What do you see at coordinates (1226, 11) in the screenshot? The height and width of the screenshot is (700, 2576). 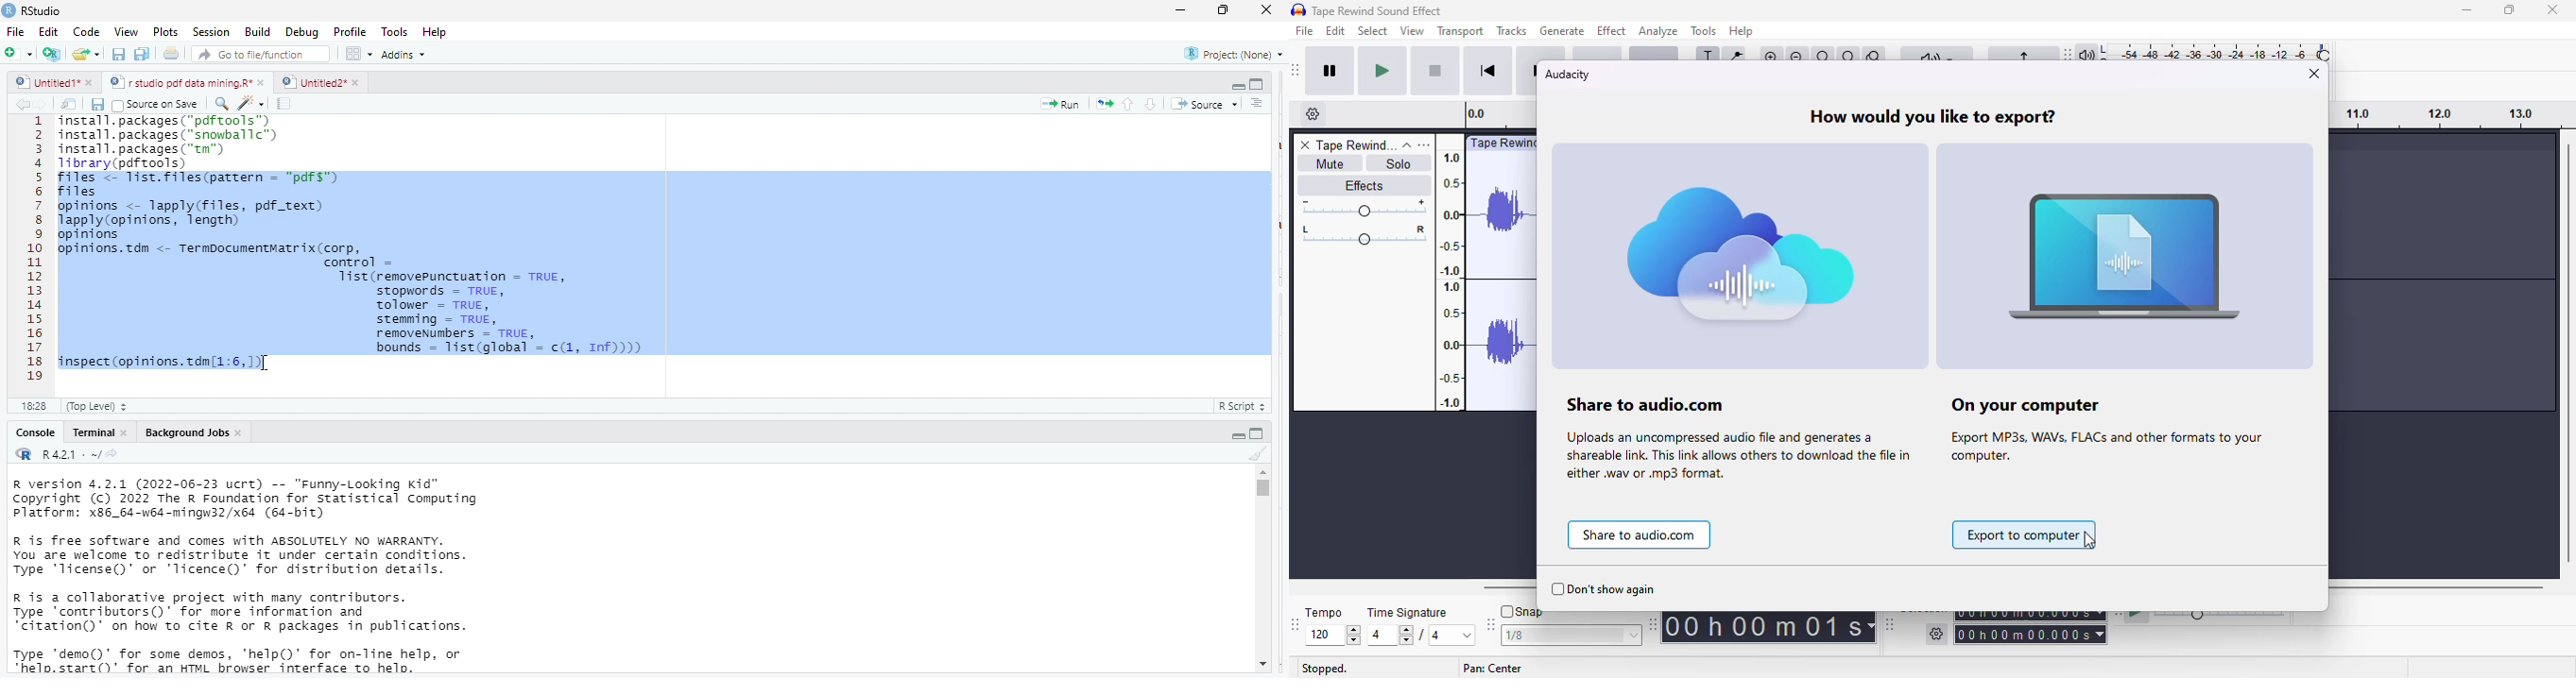 I see `maximize` at bounding box center [1226, 11].